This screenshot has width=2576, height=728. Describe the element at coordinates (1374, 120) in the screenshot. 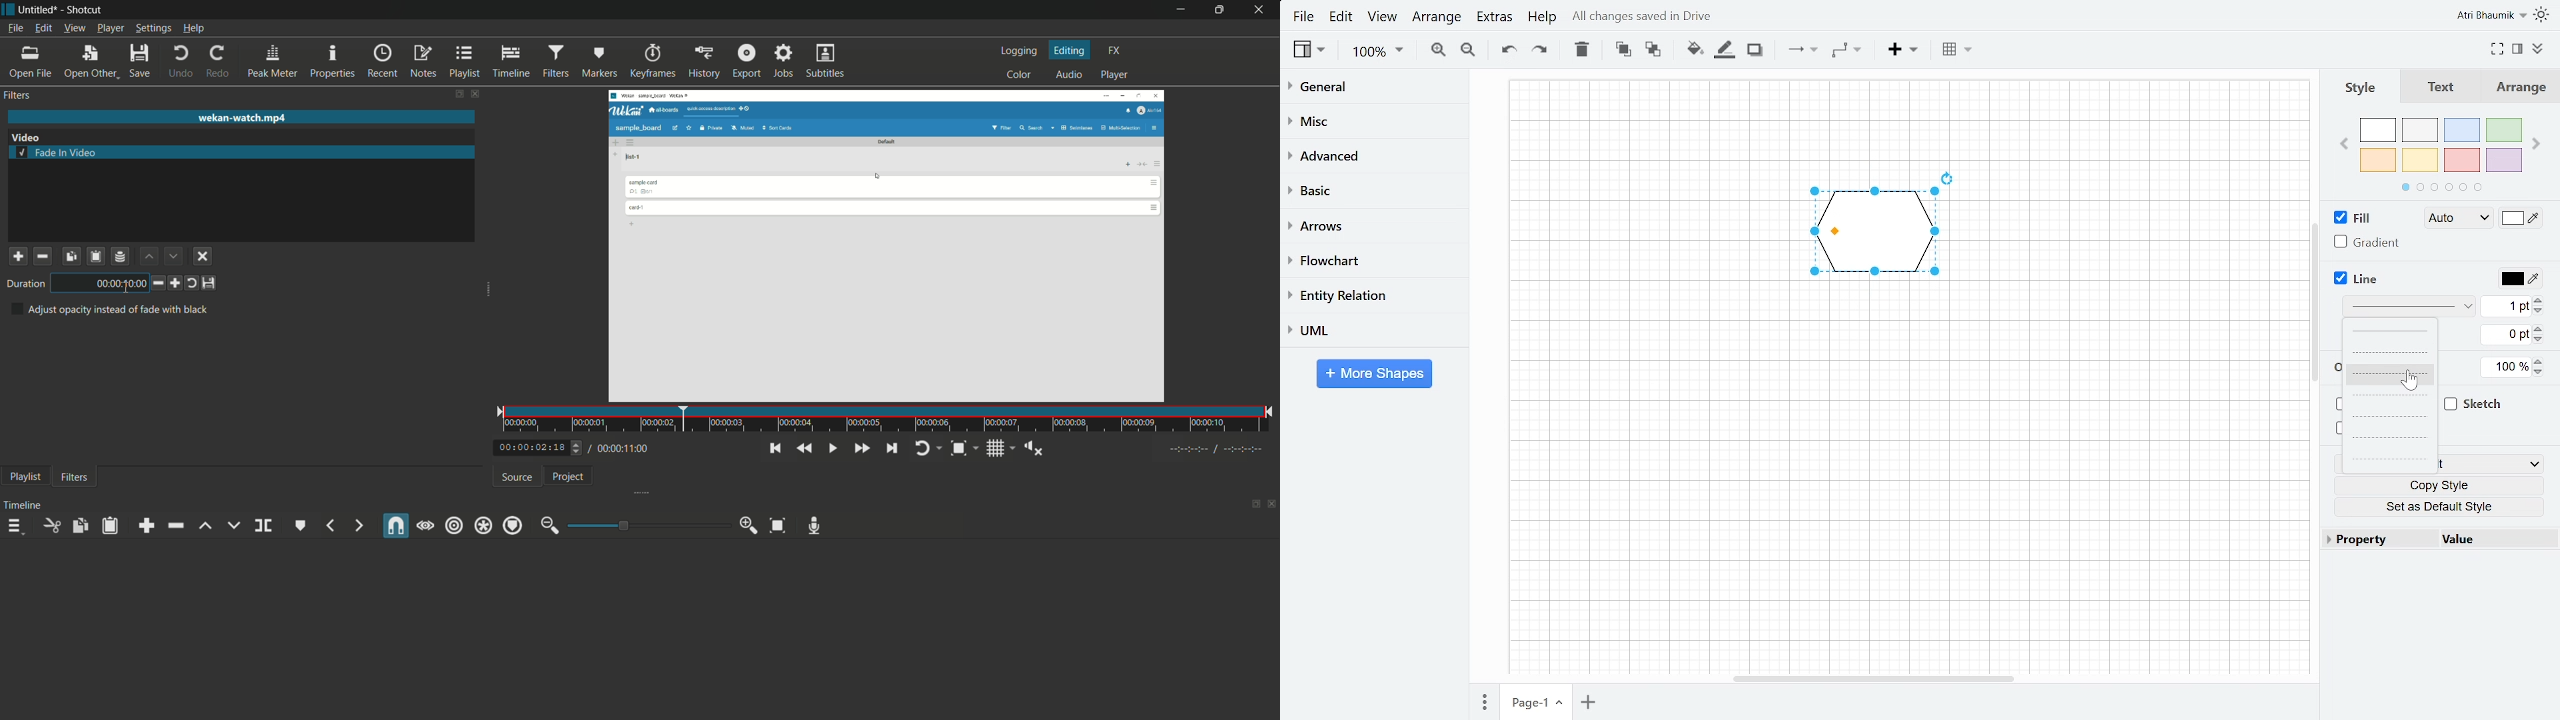

I see `Misc` at that location.